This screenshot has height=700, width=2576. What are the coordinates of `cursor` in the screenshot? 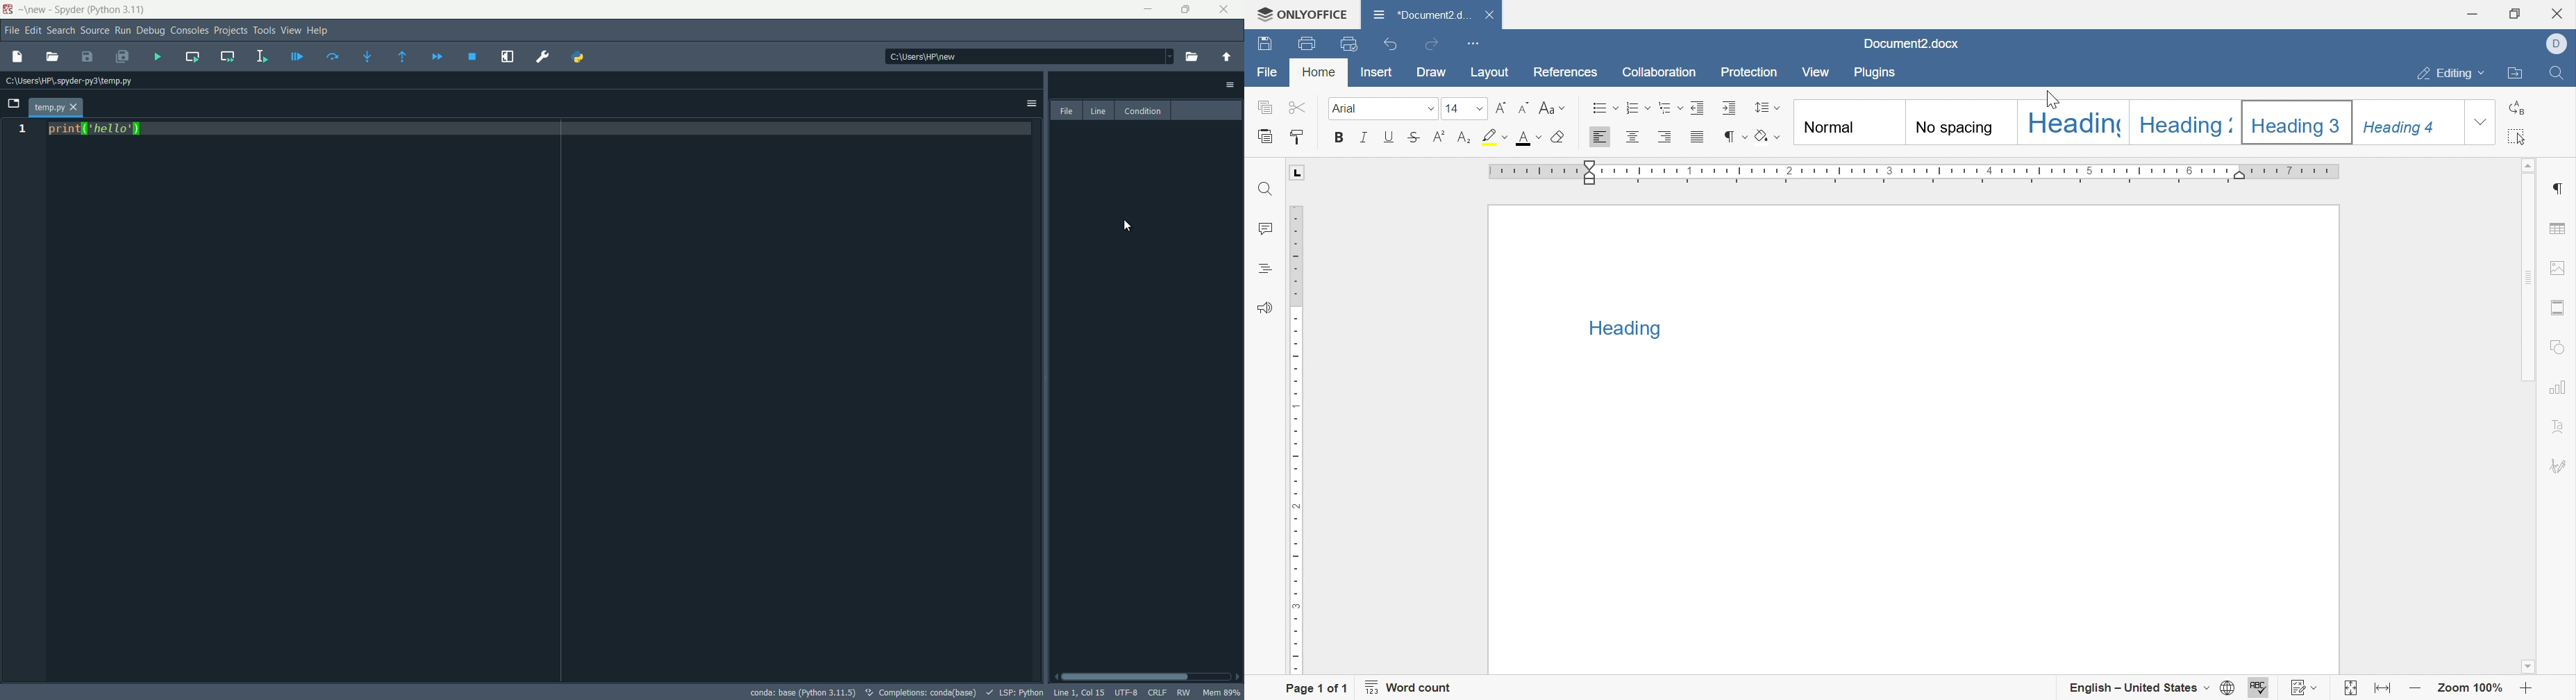 It's located at (1126, 226).